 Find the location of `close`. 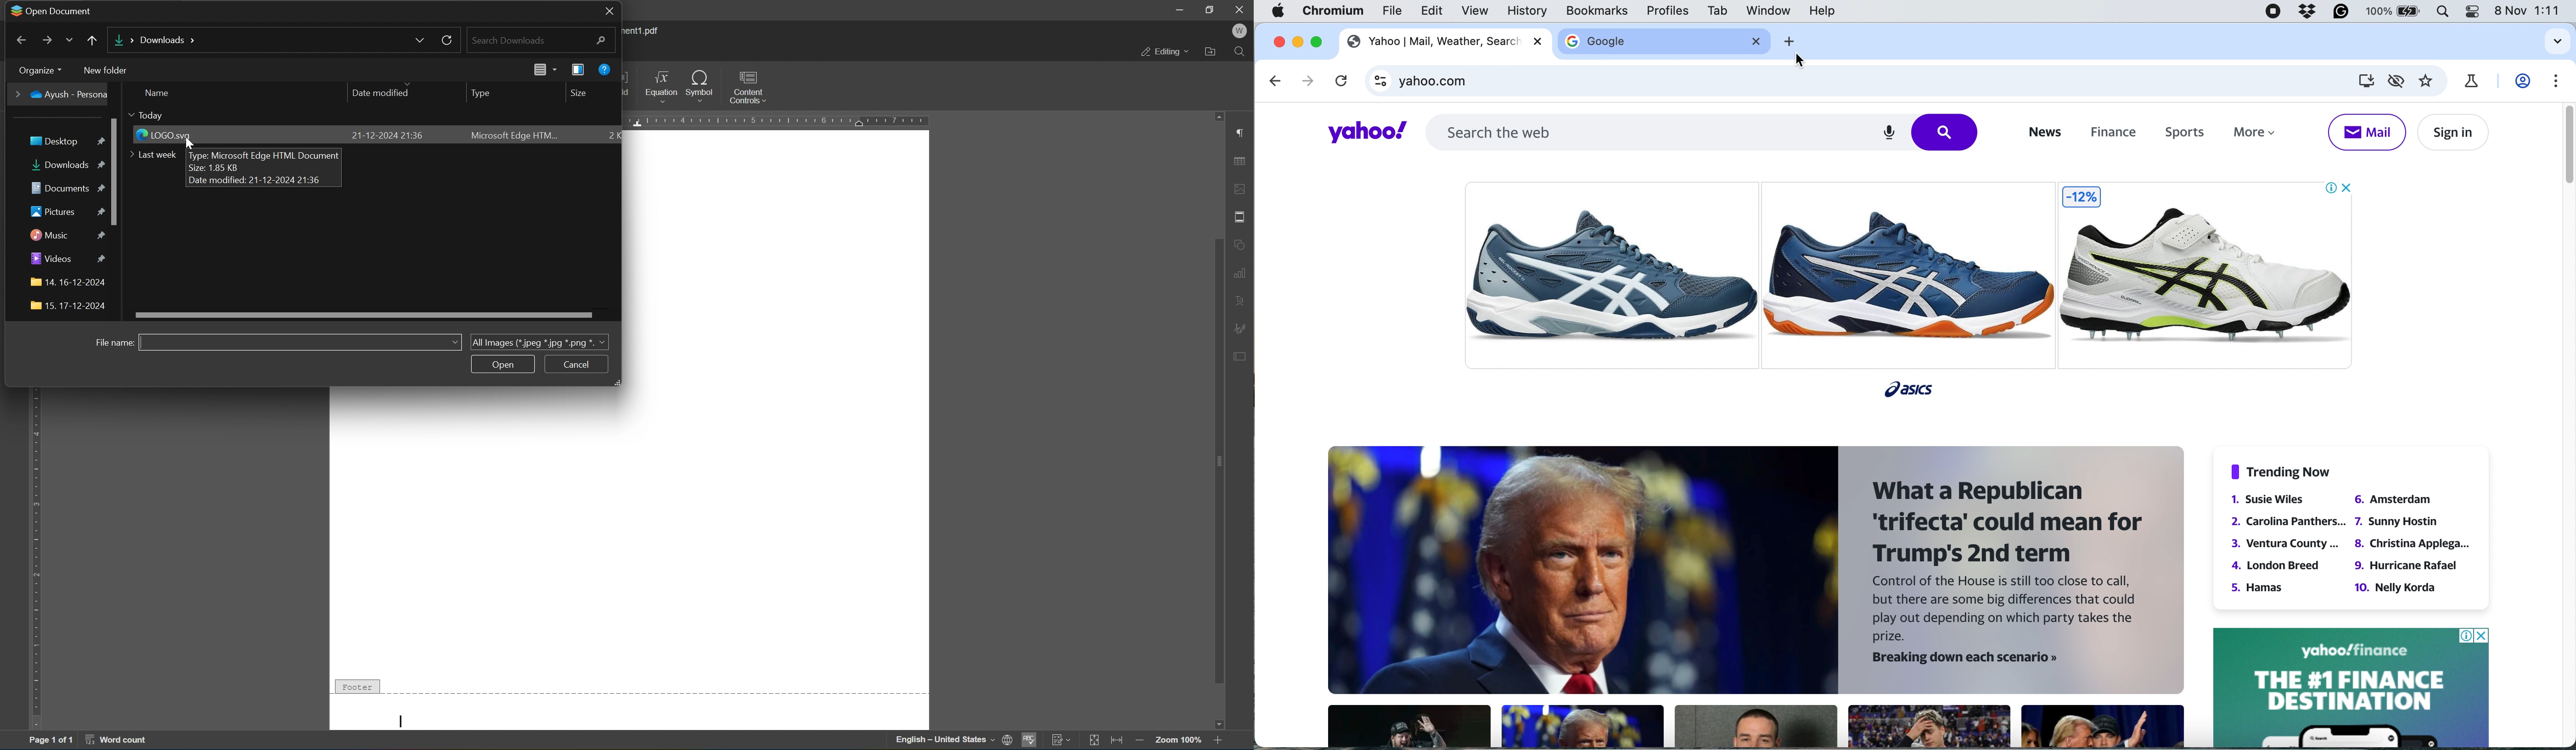

close is located at coordinates (608, 12).